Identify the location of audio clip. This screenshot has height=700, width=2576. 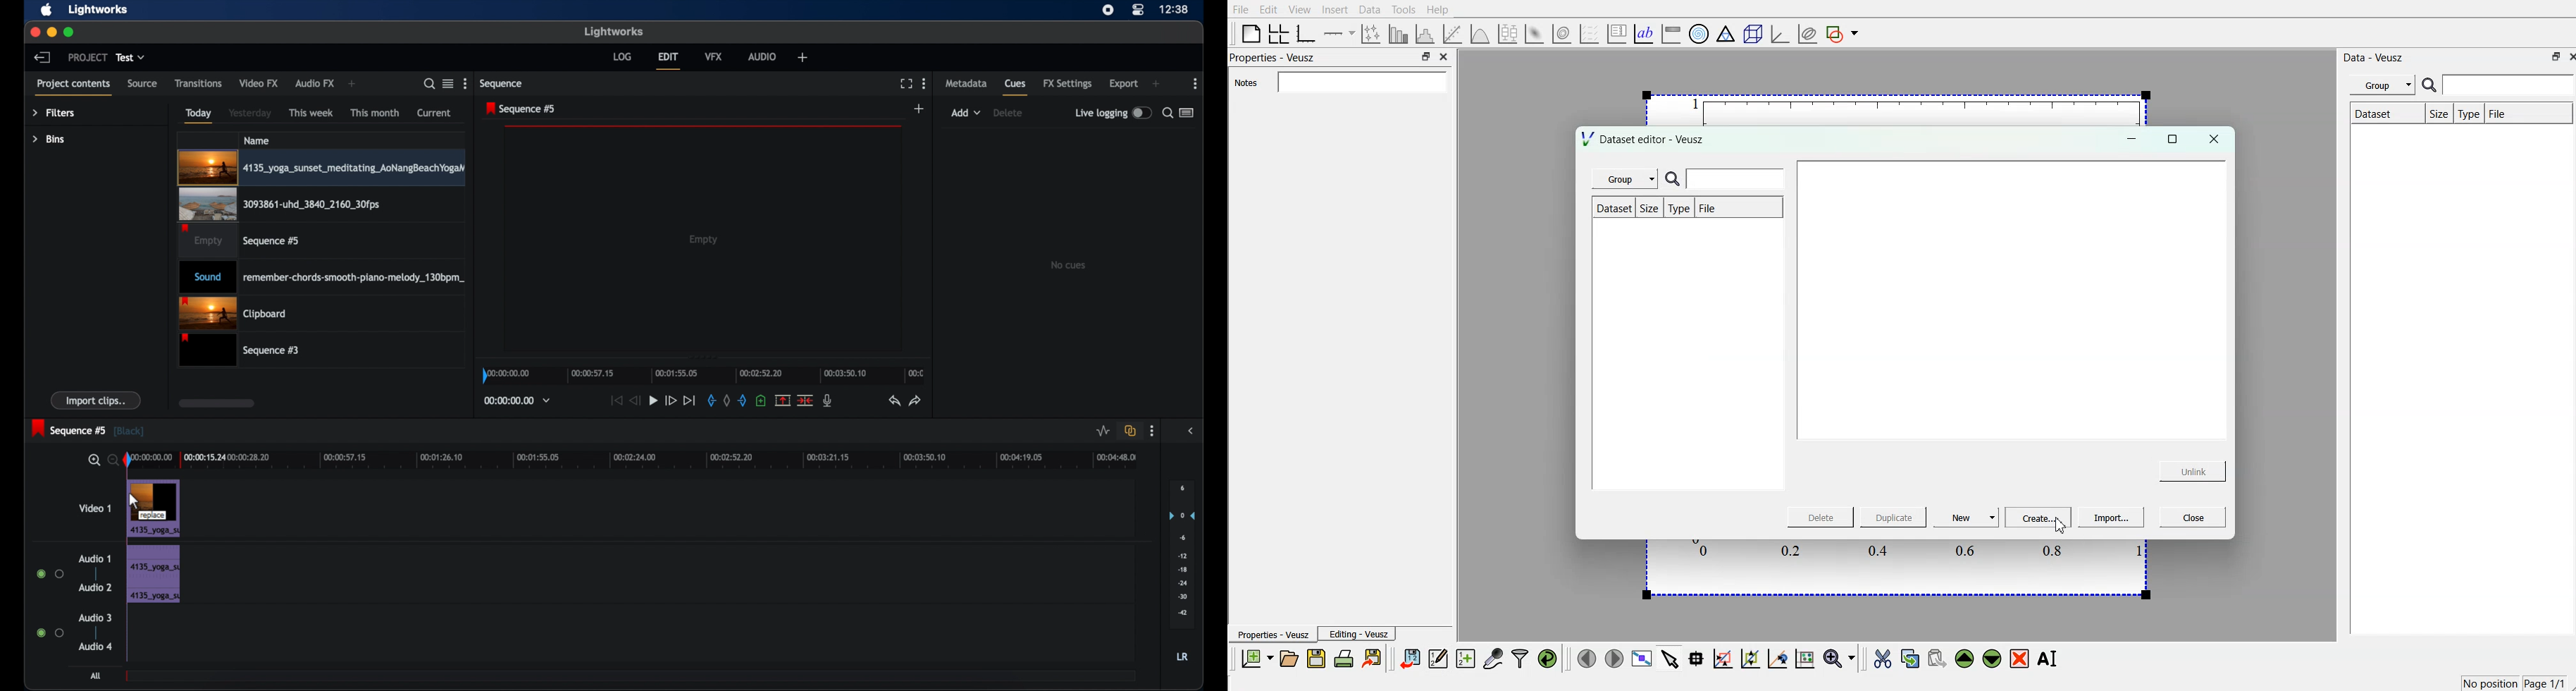
(155, 592).